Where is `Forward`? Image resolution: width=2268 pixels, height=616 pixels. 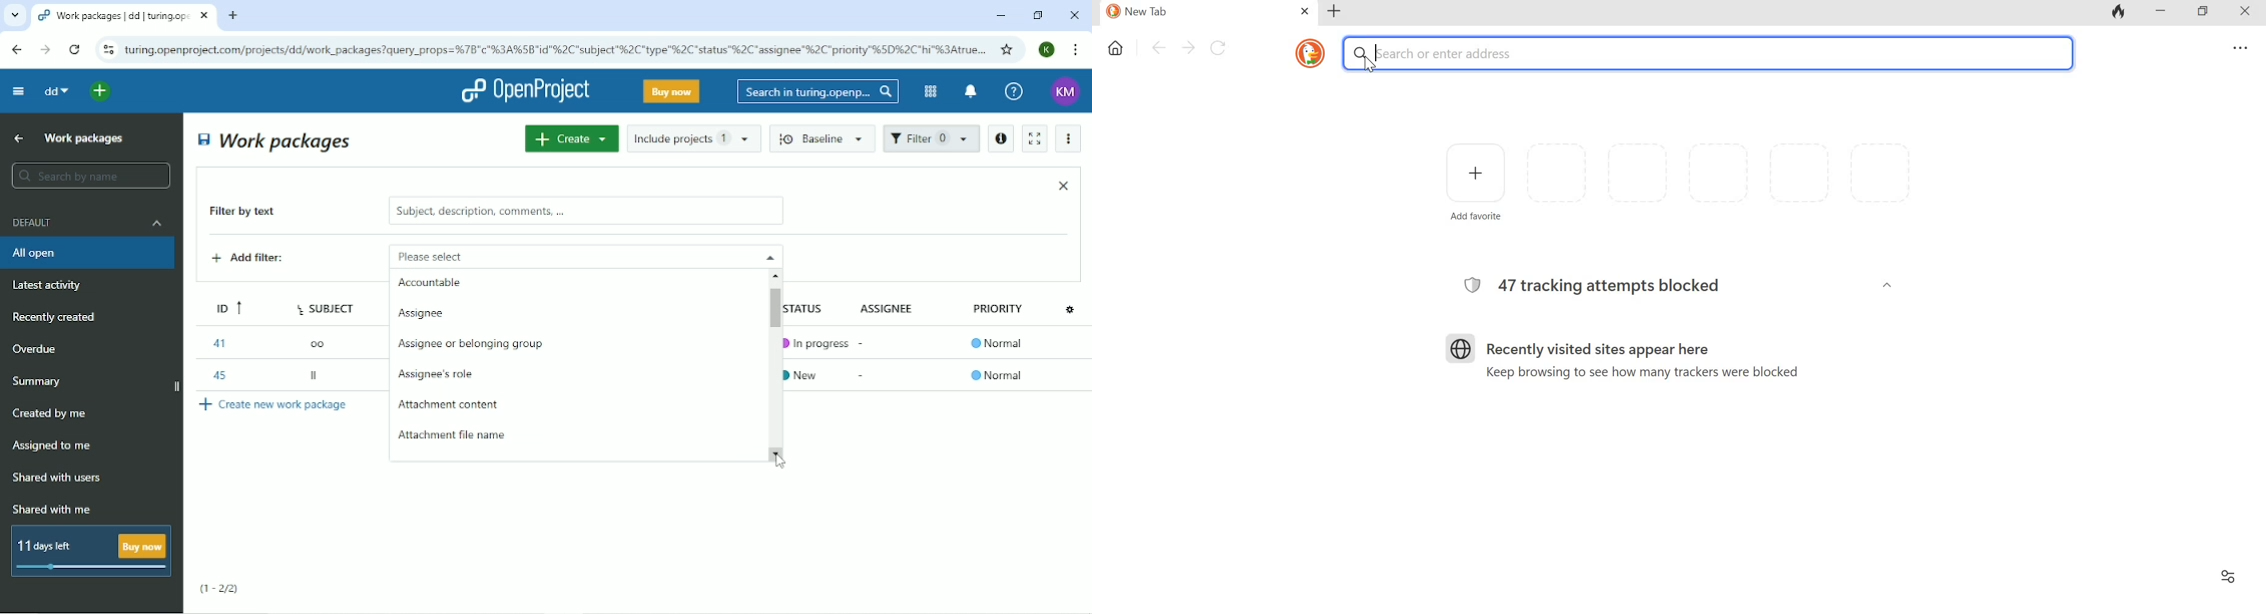
Forward is located at coordinates (43, 50).